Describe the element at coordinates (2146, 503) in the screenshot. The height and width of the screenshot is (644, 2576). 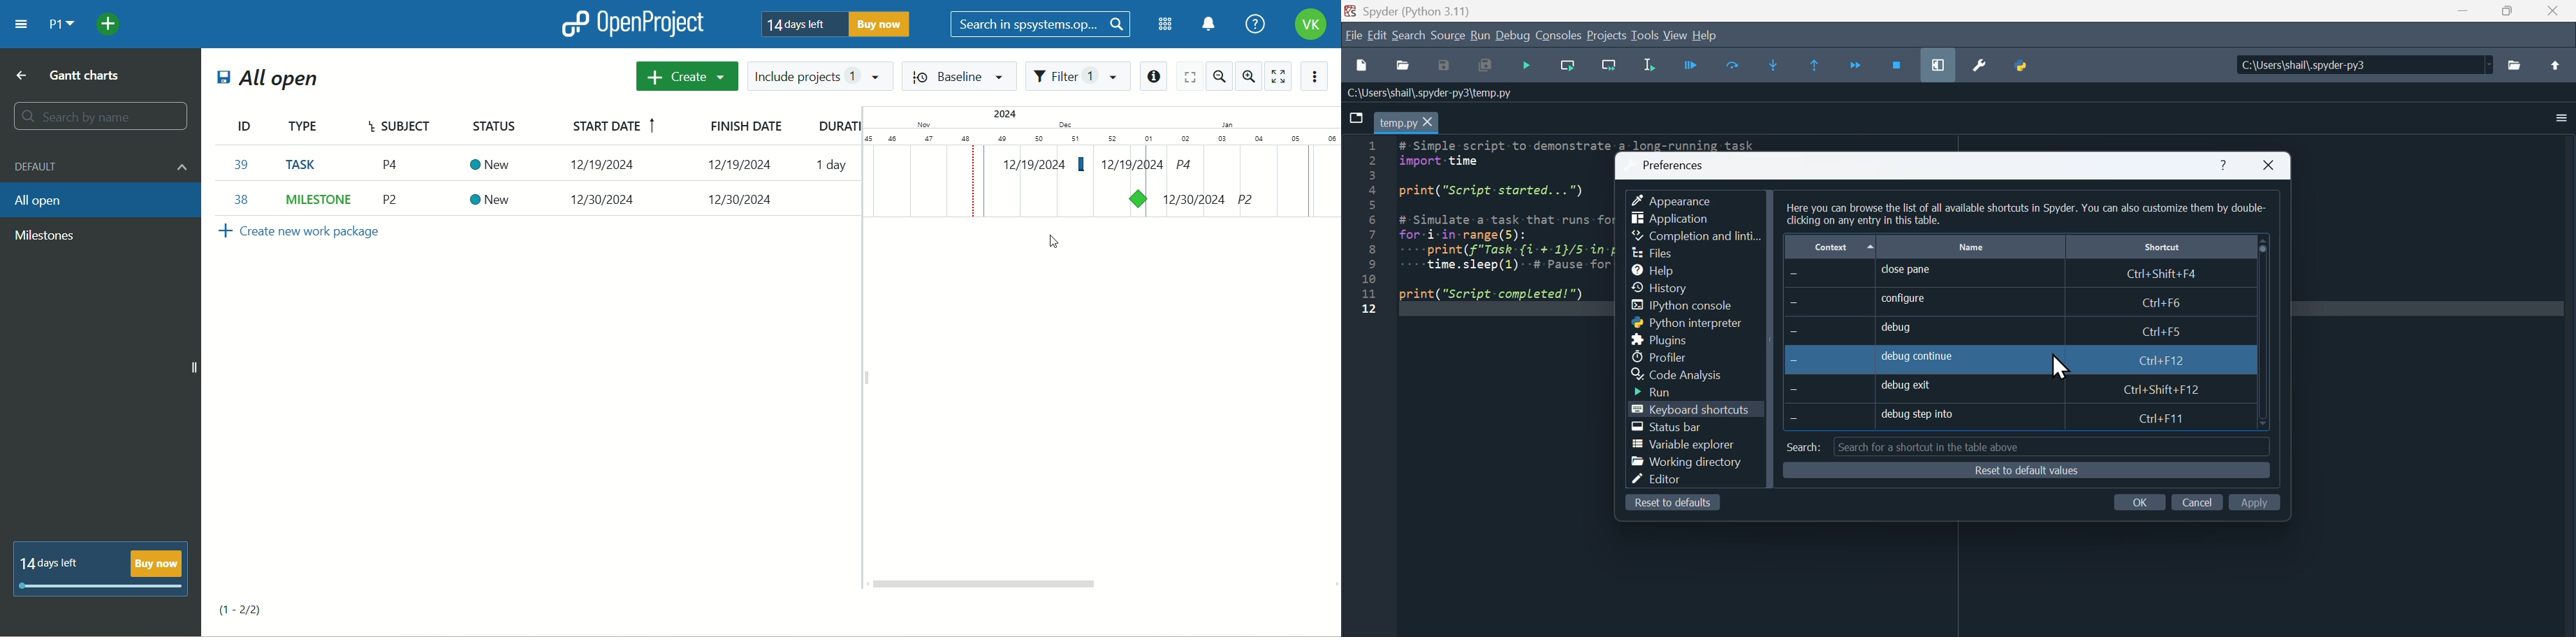
I see `` at that location.